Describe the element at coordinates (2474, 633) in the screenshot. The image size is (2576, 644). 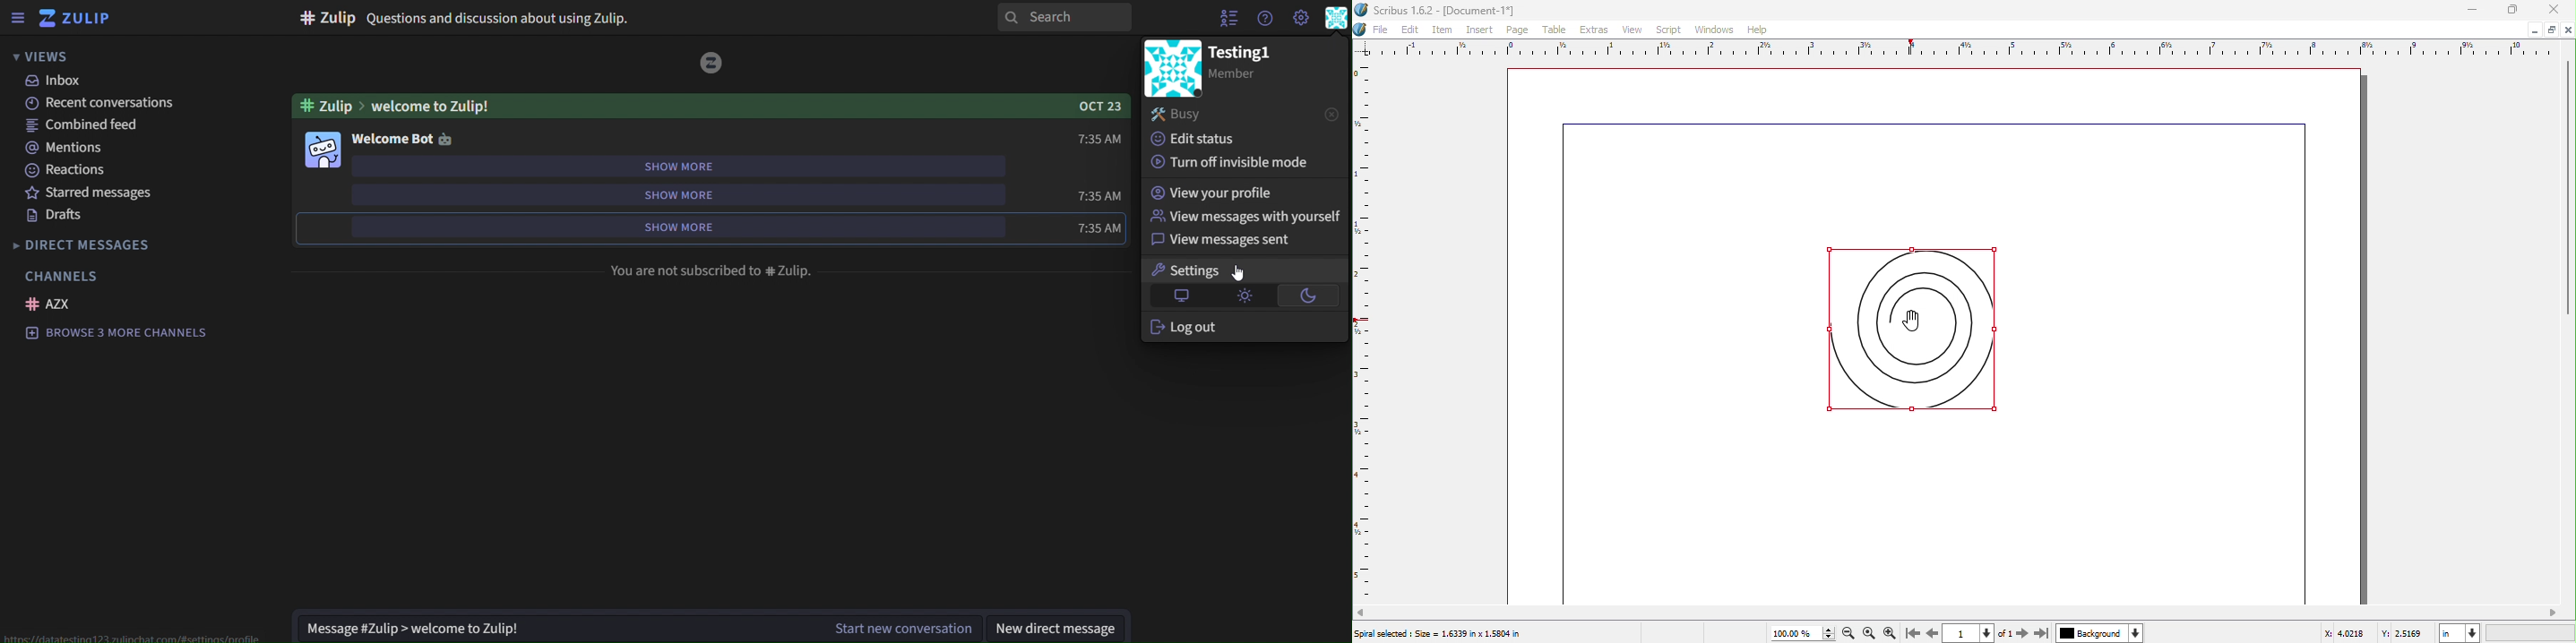
I see `change unit` at that location.